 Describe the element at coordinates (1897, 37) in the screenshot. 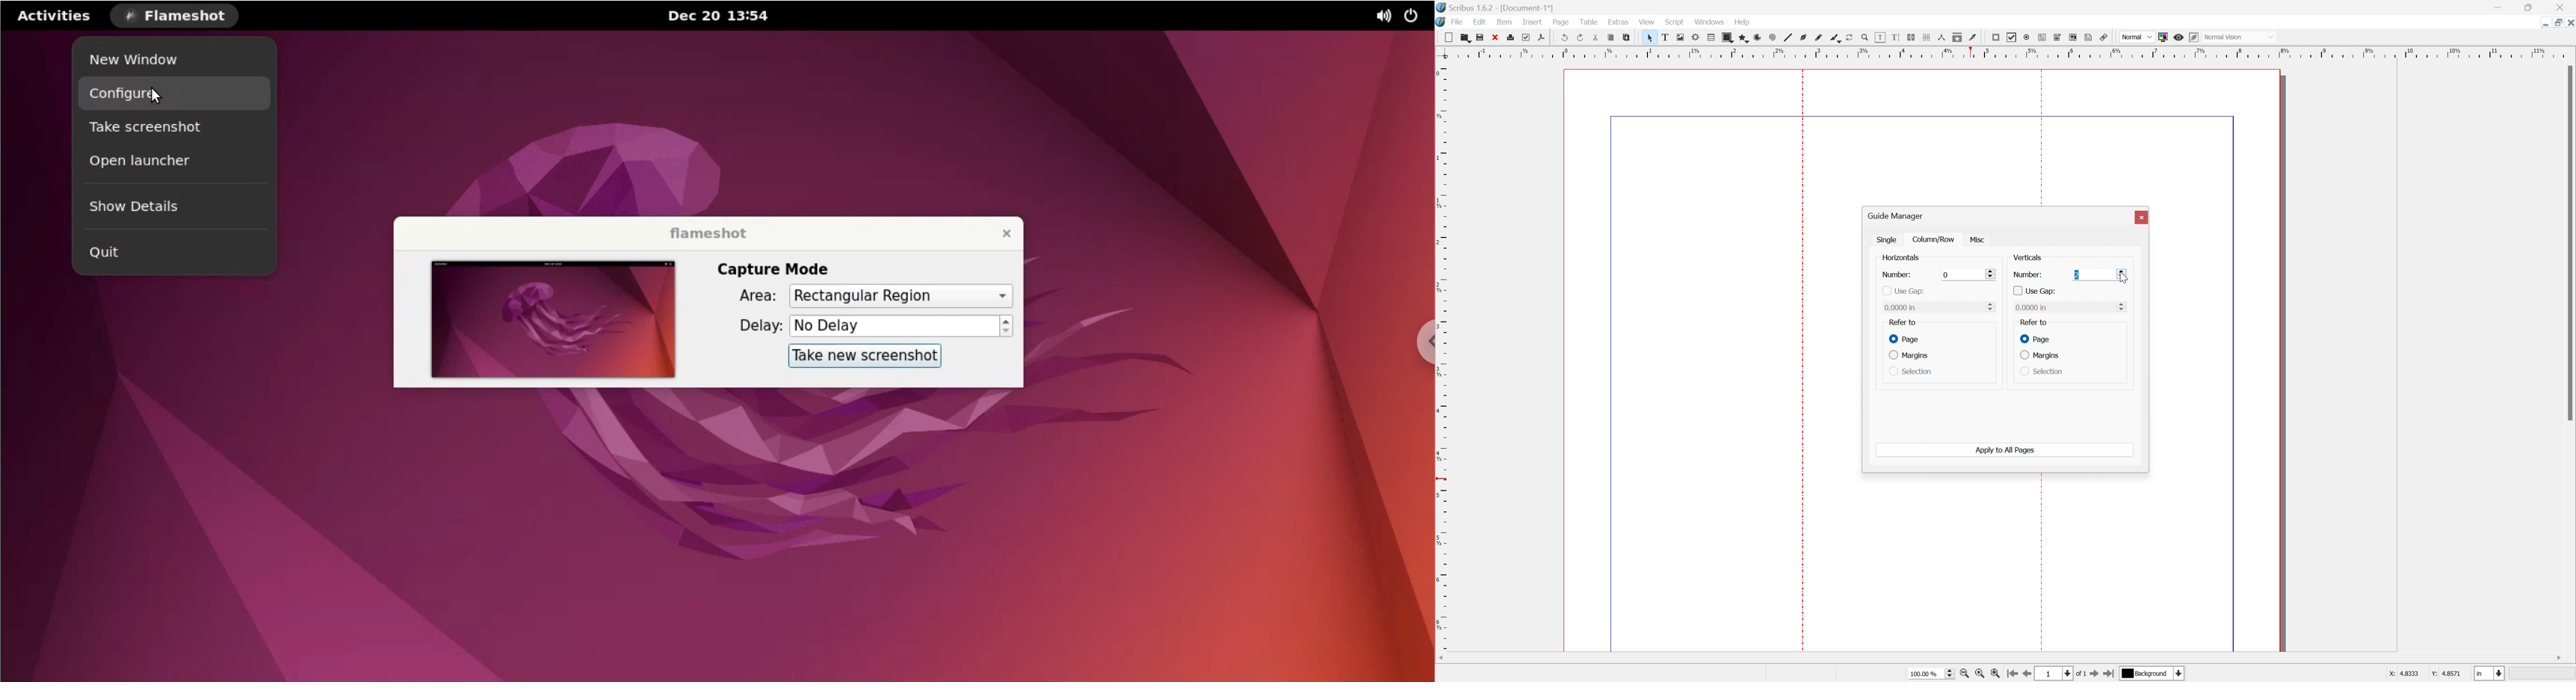

I see `edit text with story editor` at that location.